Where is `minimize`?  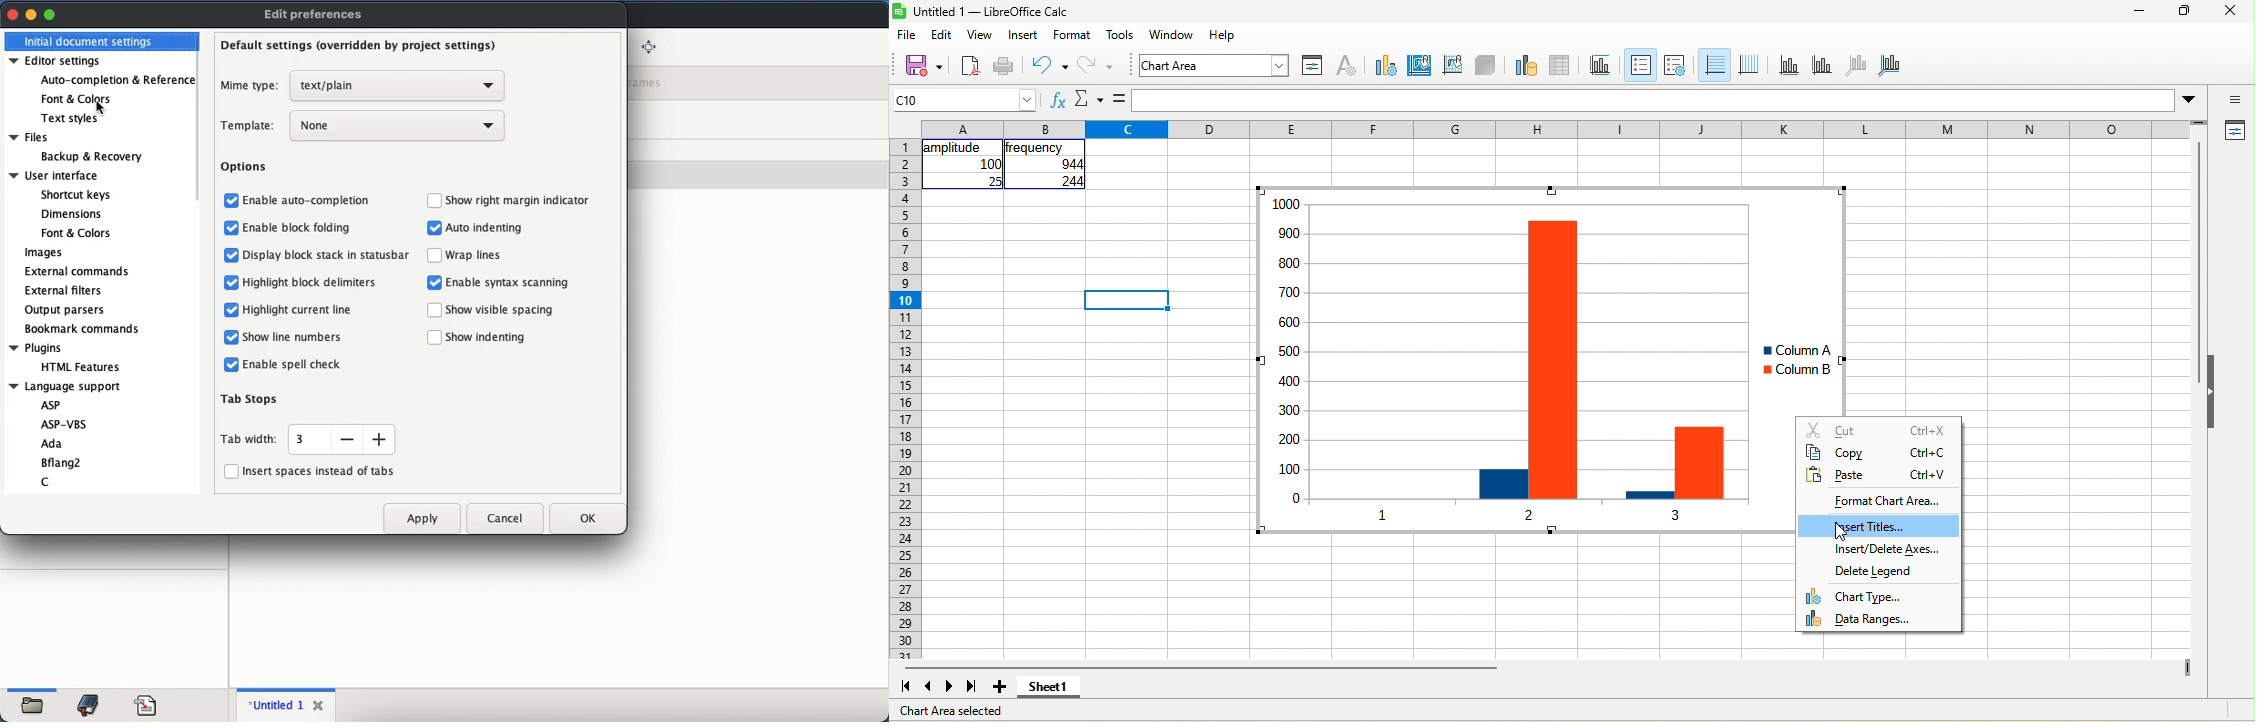 minimize is located at coordinates (2139, 10).